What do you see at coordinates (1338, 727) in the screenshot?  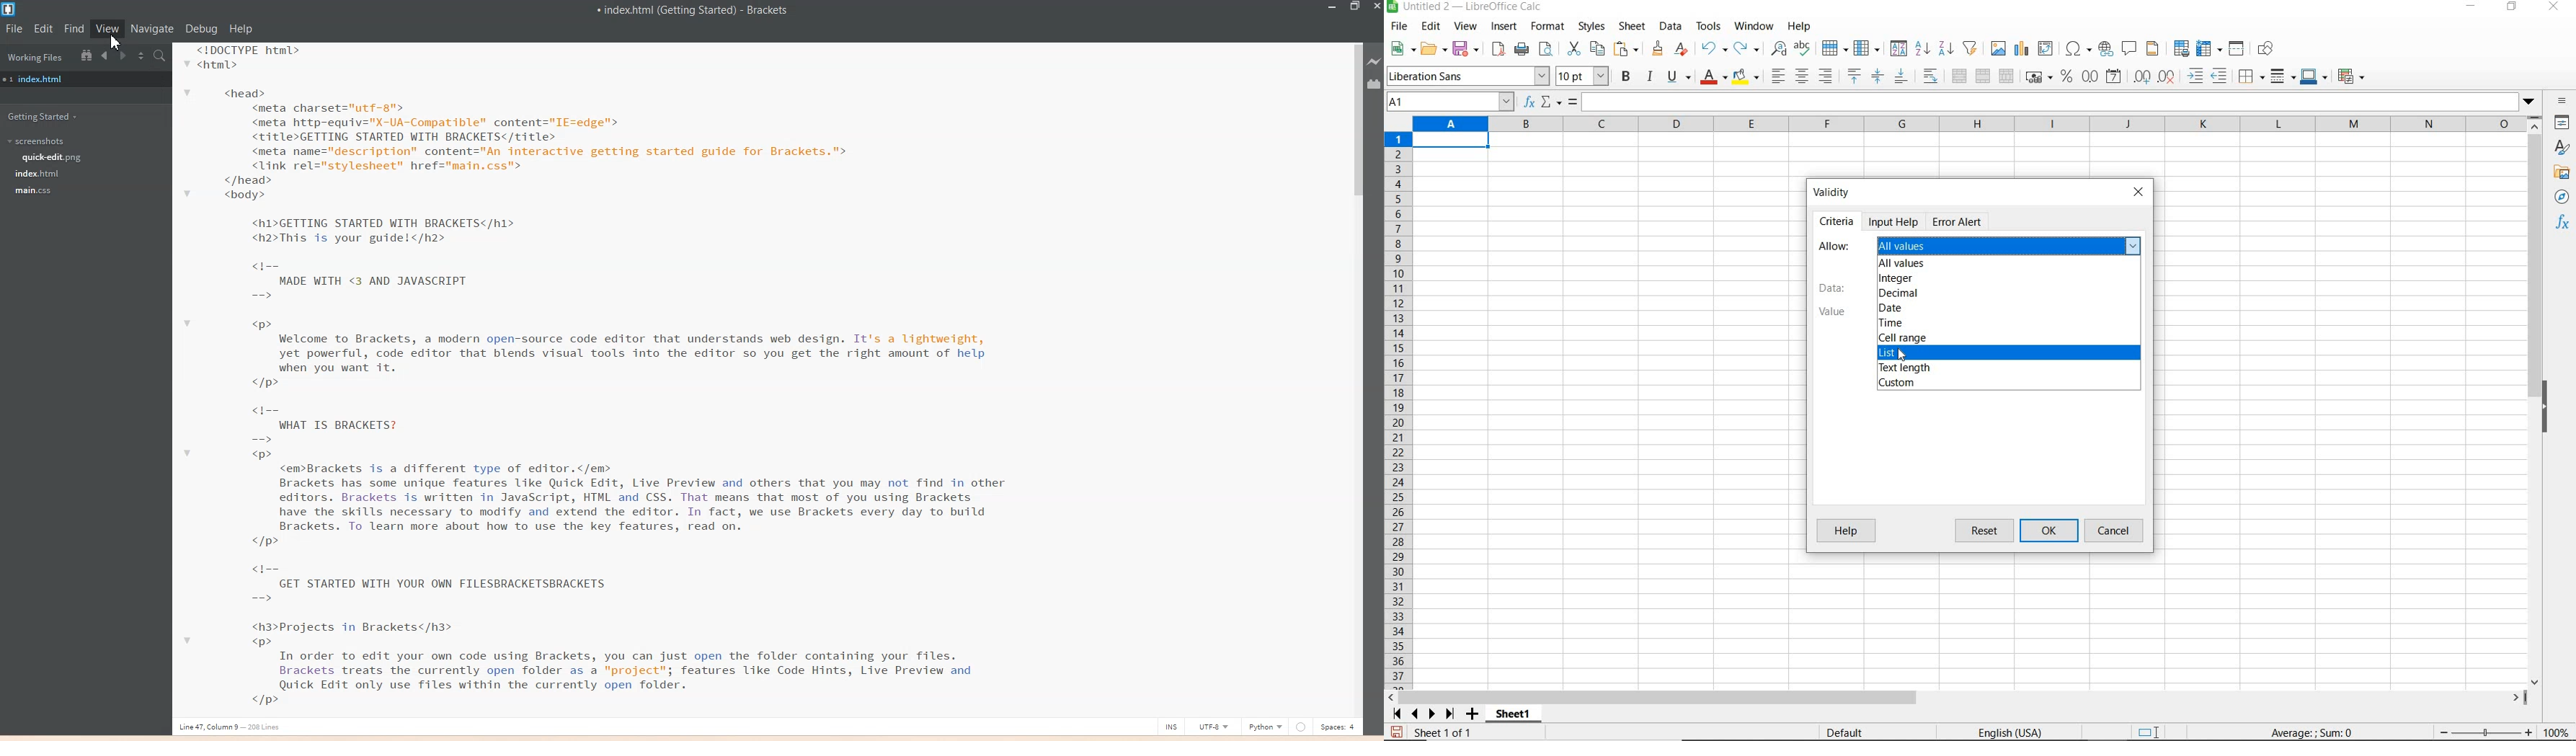 I see `Spaces` at bounding box center [1338, 727].